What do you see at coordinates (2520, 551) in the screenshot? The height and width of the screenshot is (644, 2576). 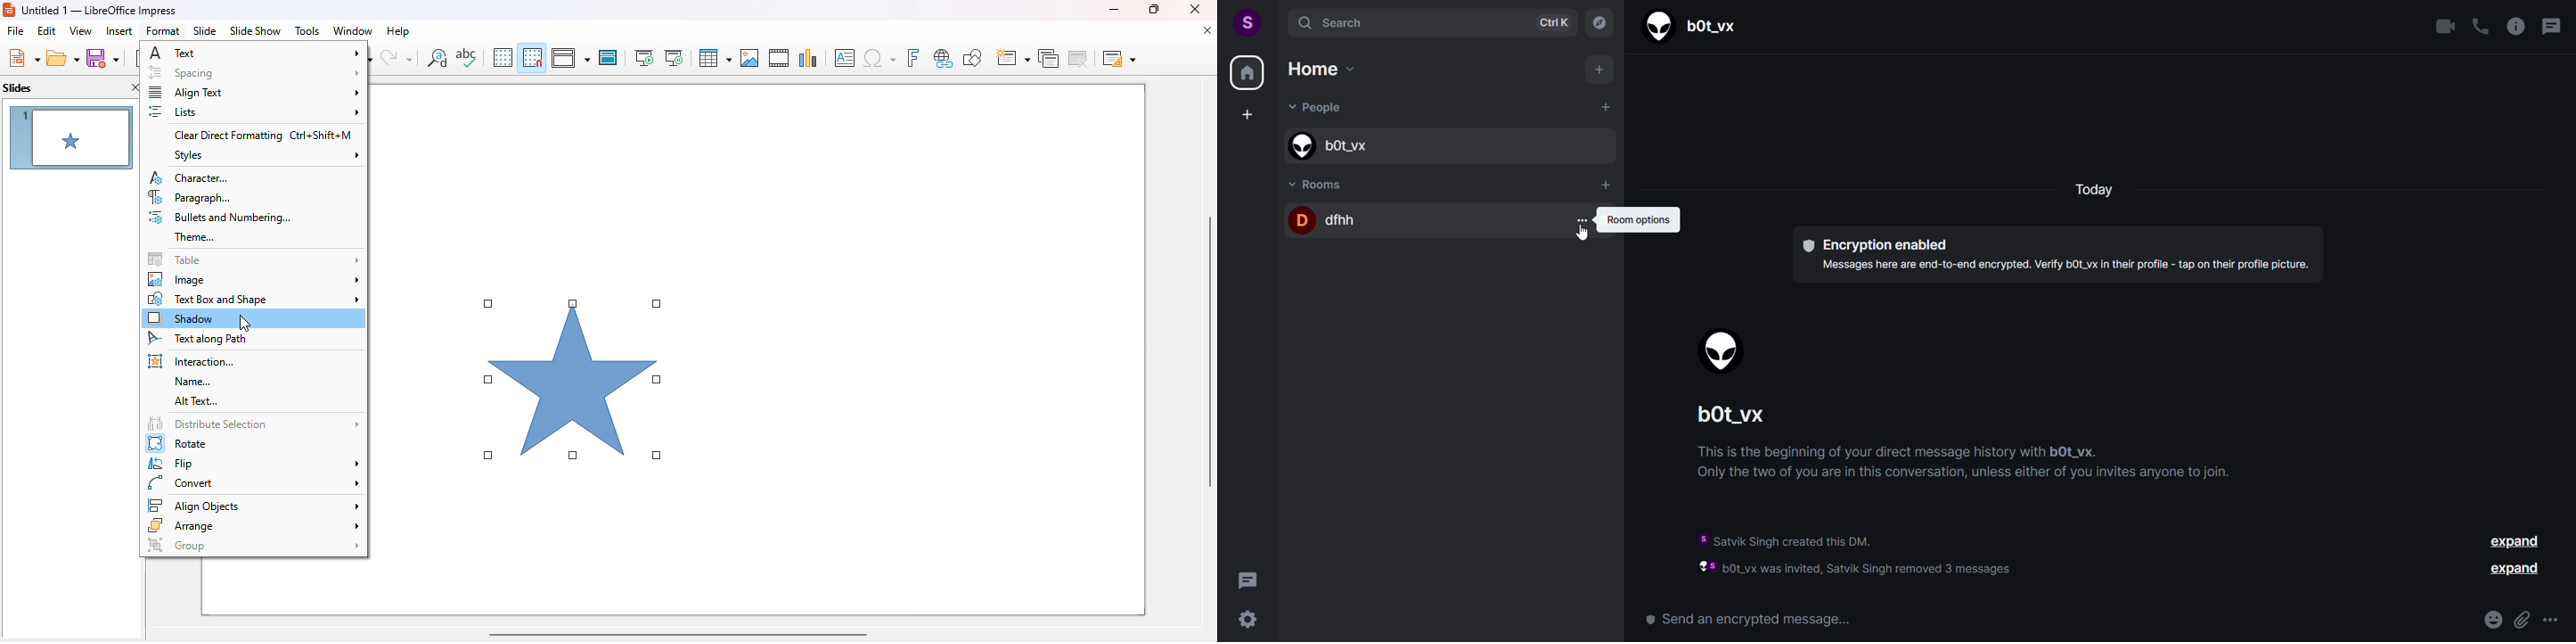 I see `expand` at bounding box center [2520, 551].